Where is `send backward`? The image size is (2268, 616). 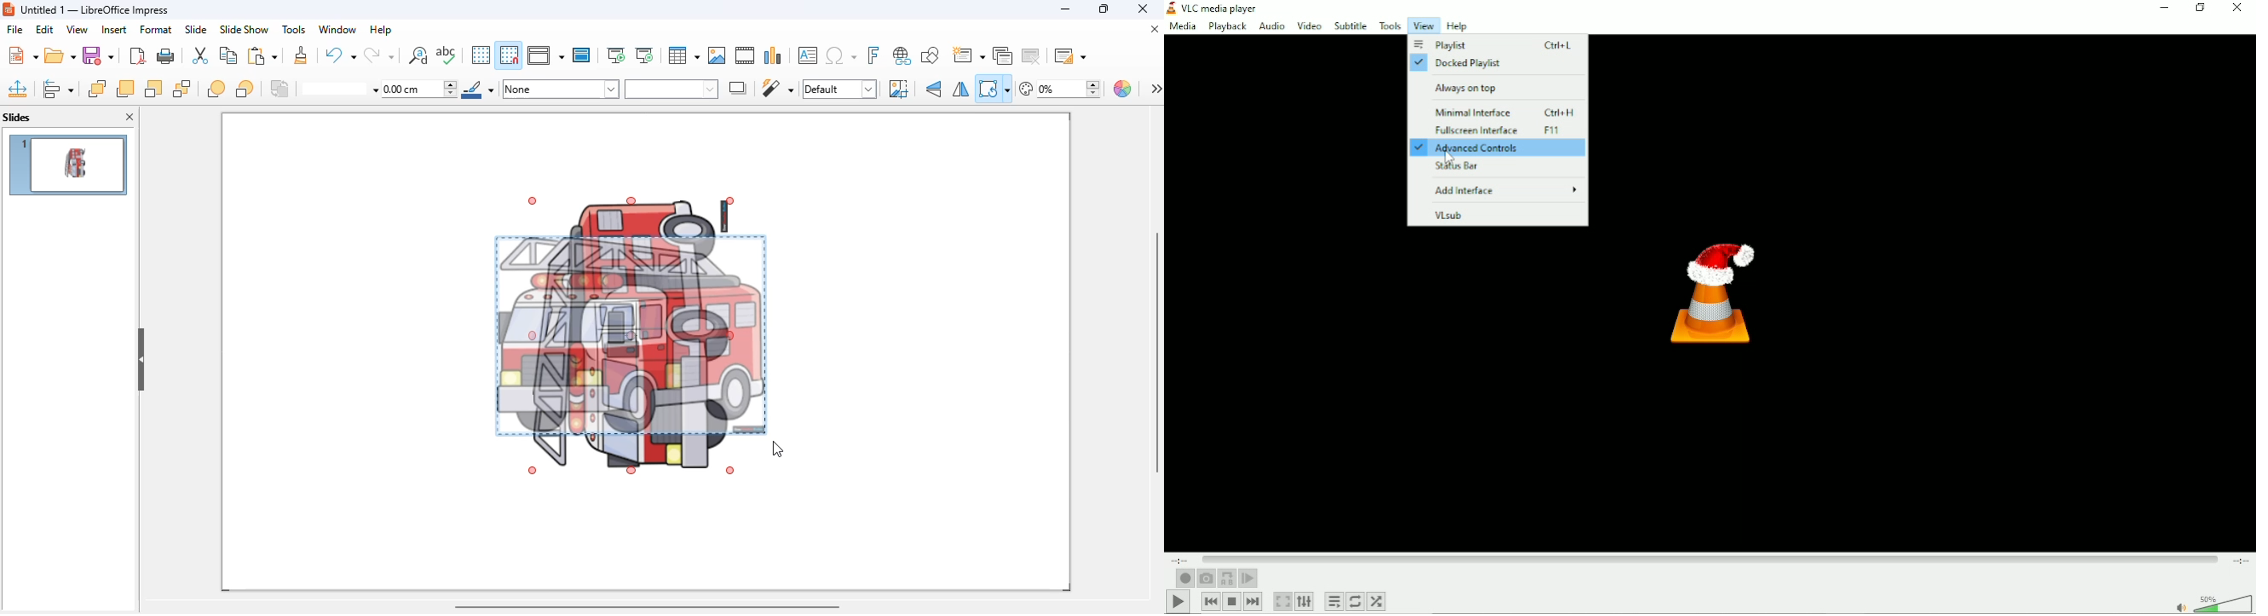 send backward is located at coordinates (154, 89).